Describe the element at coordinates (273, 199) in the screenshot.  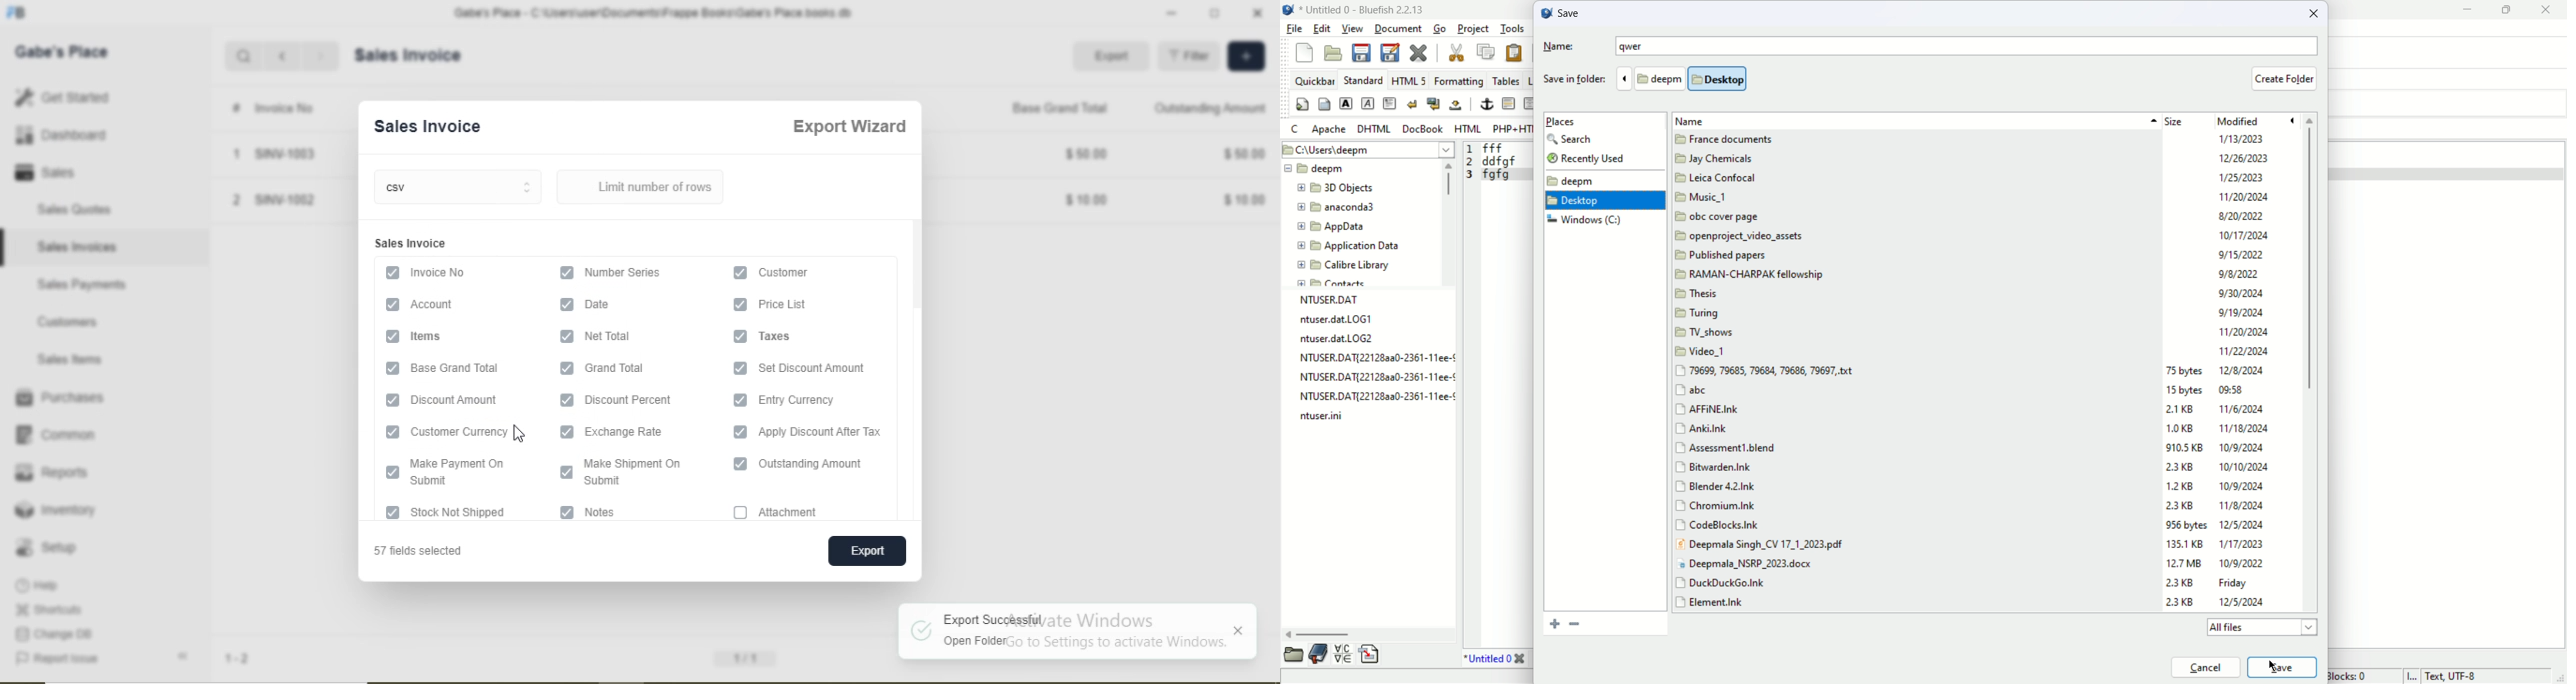
I see `2 SINV-1002` at that location.